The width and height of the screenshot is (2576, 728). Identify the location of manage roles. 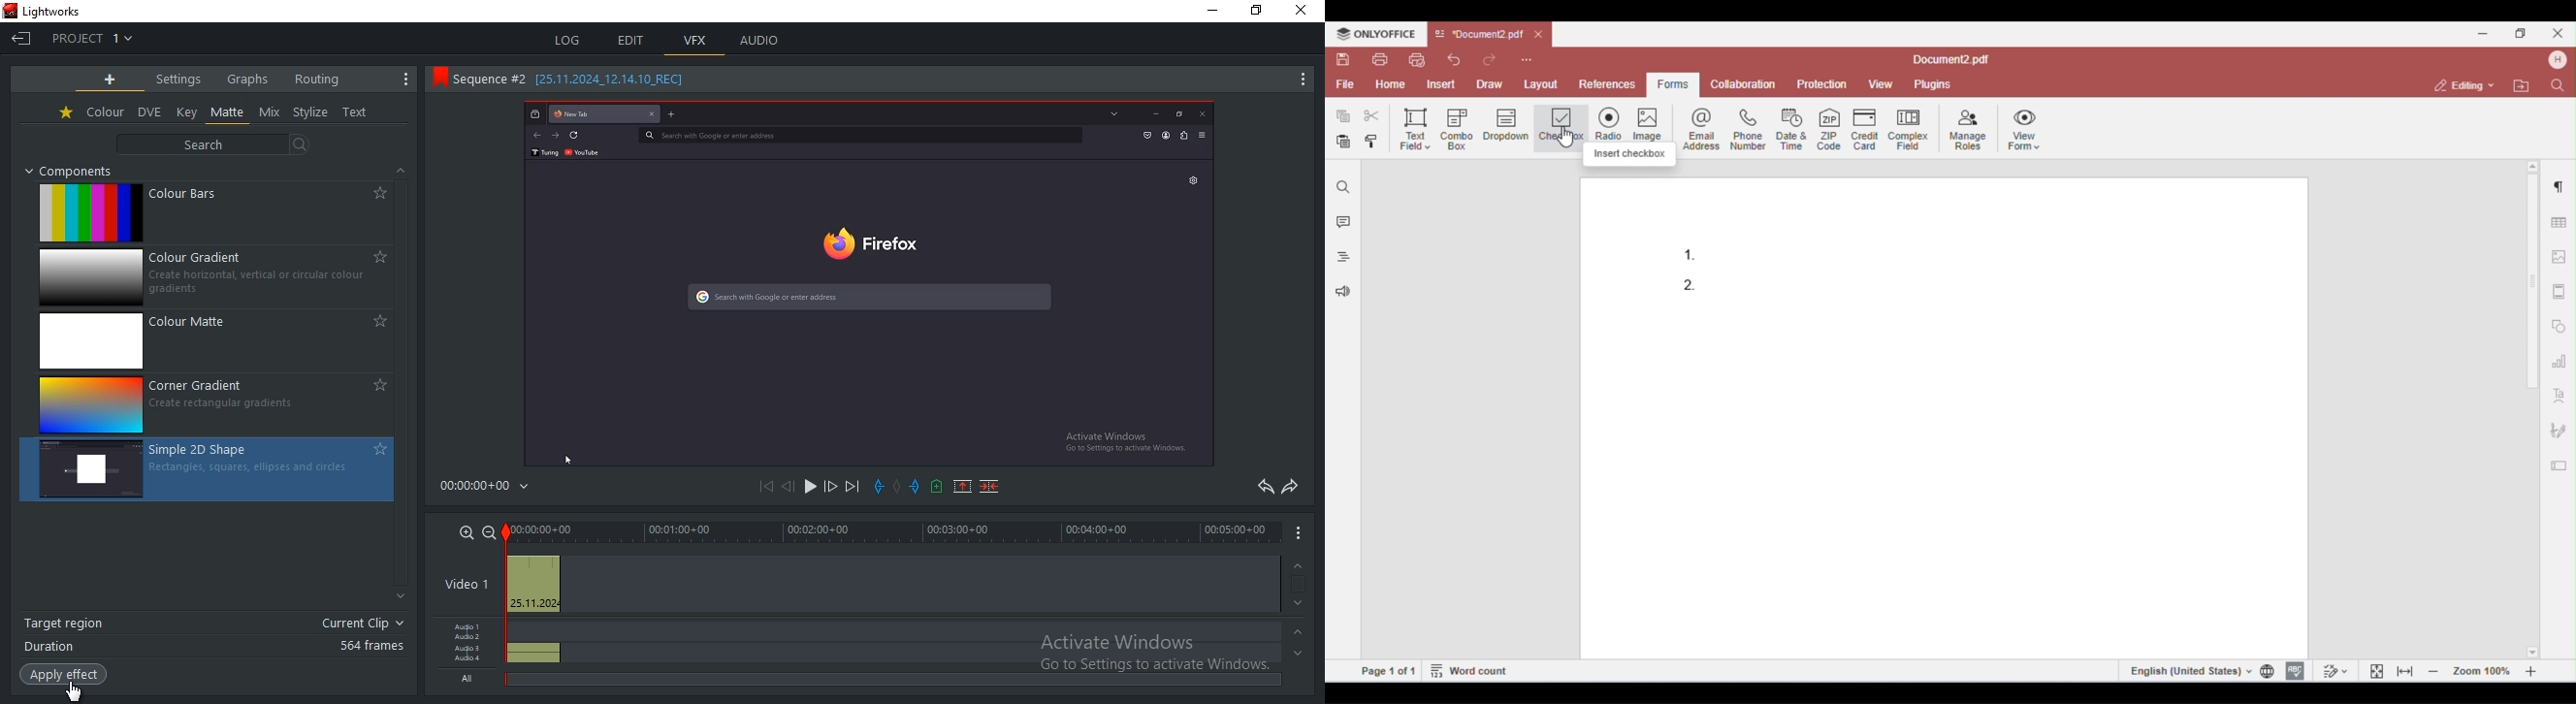
(1969, 130).